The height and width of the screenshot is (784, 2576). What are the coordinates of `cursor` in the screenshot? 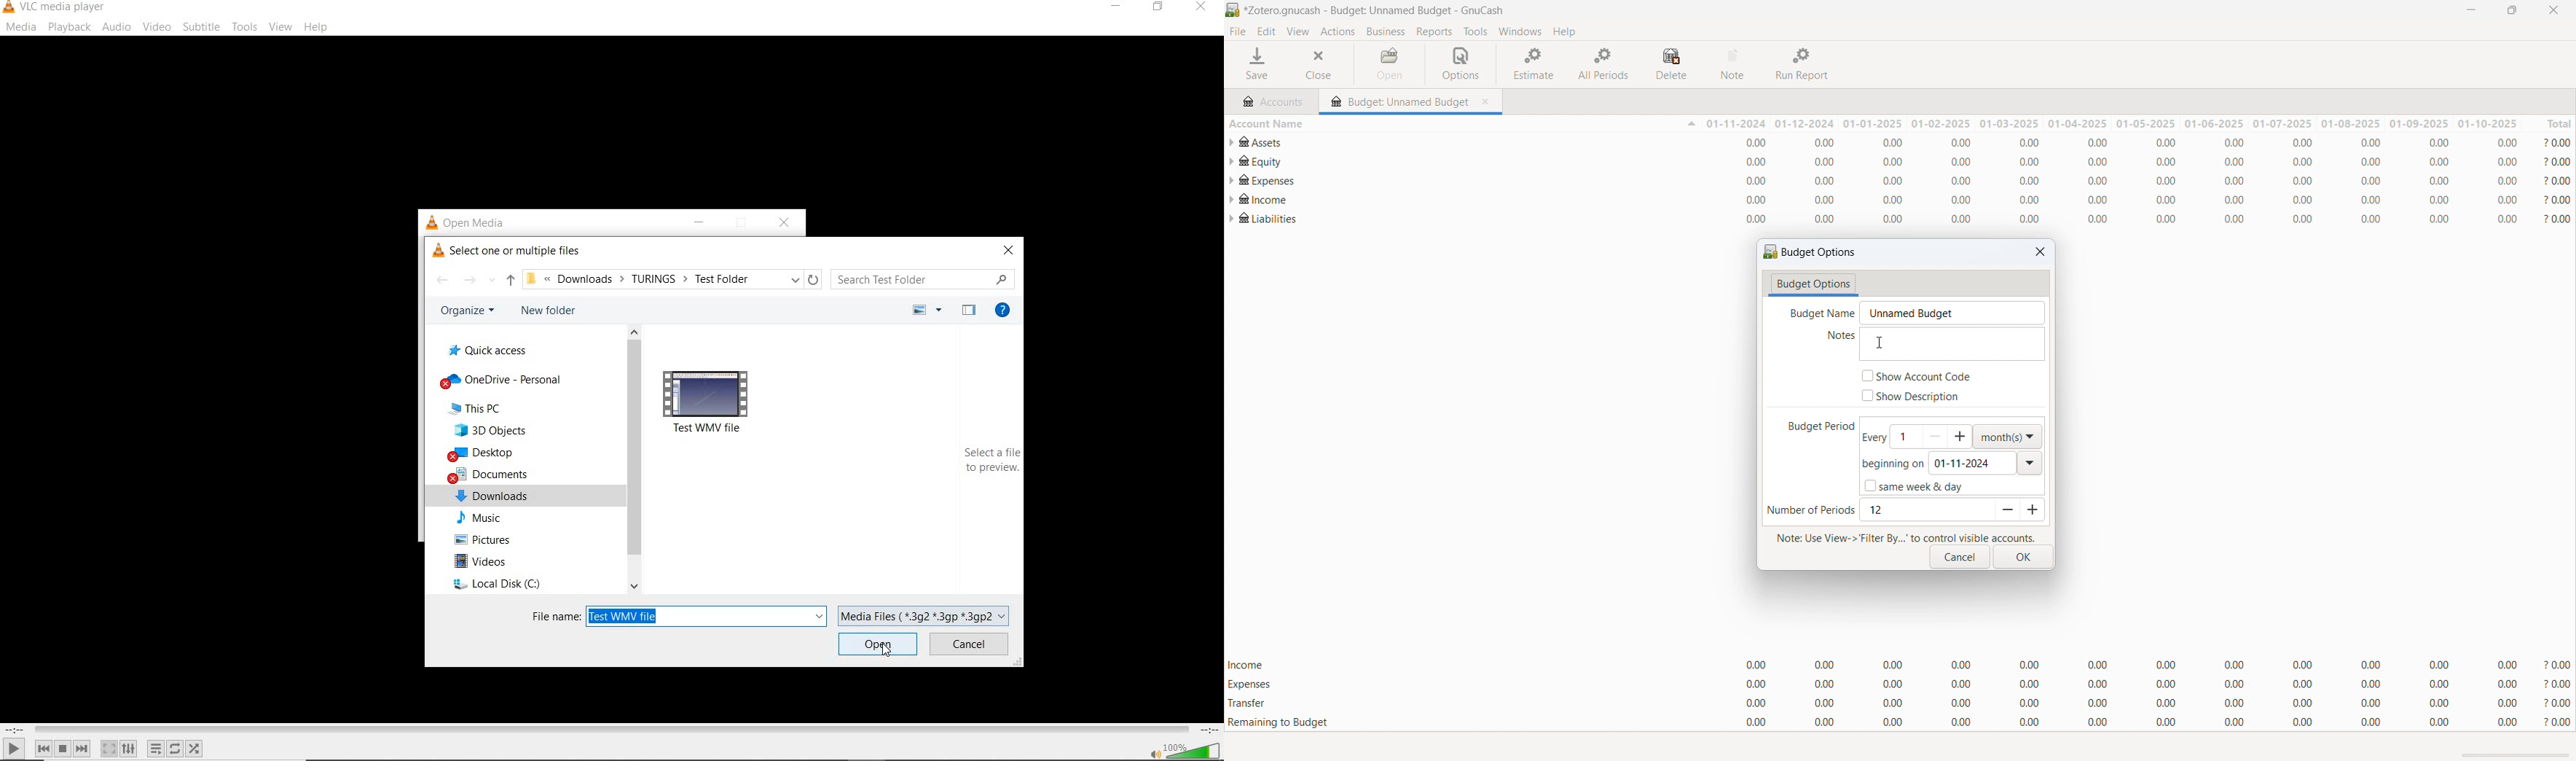 It's located at (887, 649).